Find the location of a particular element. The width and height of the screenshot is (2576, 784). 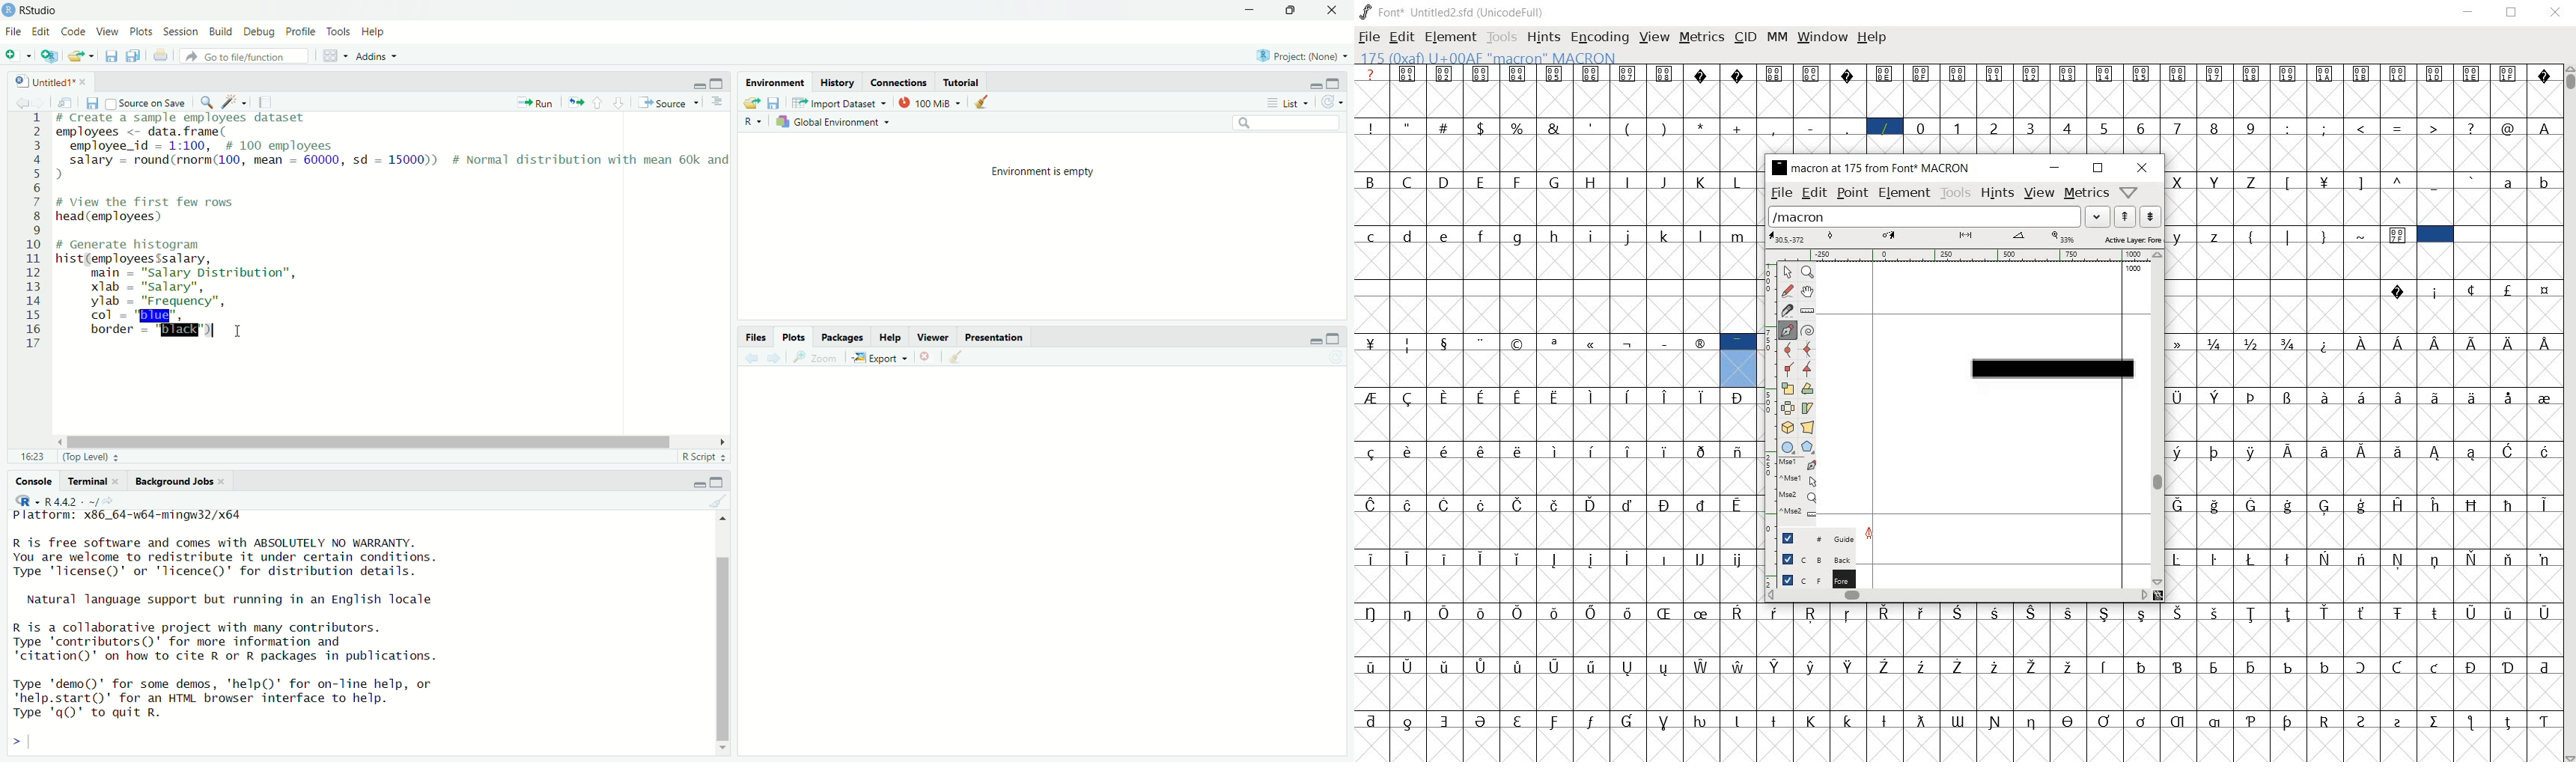

History is located at coordinates (840, 82).